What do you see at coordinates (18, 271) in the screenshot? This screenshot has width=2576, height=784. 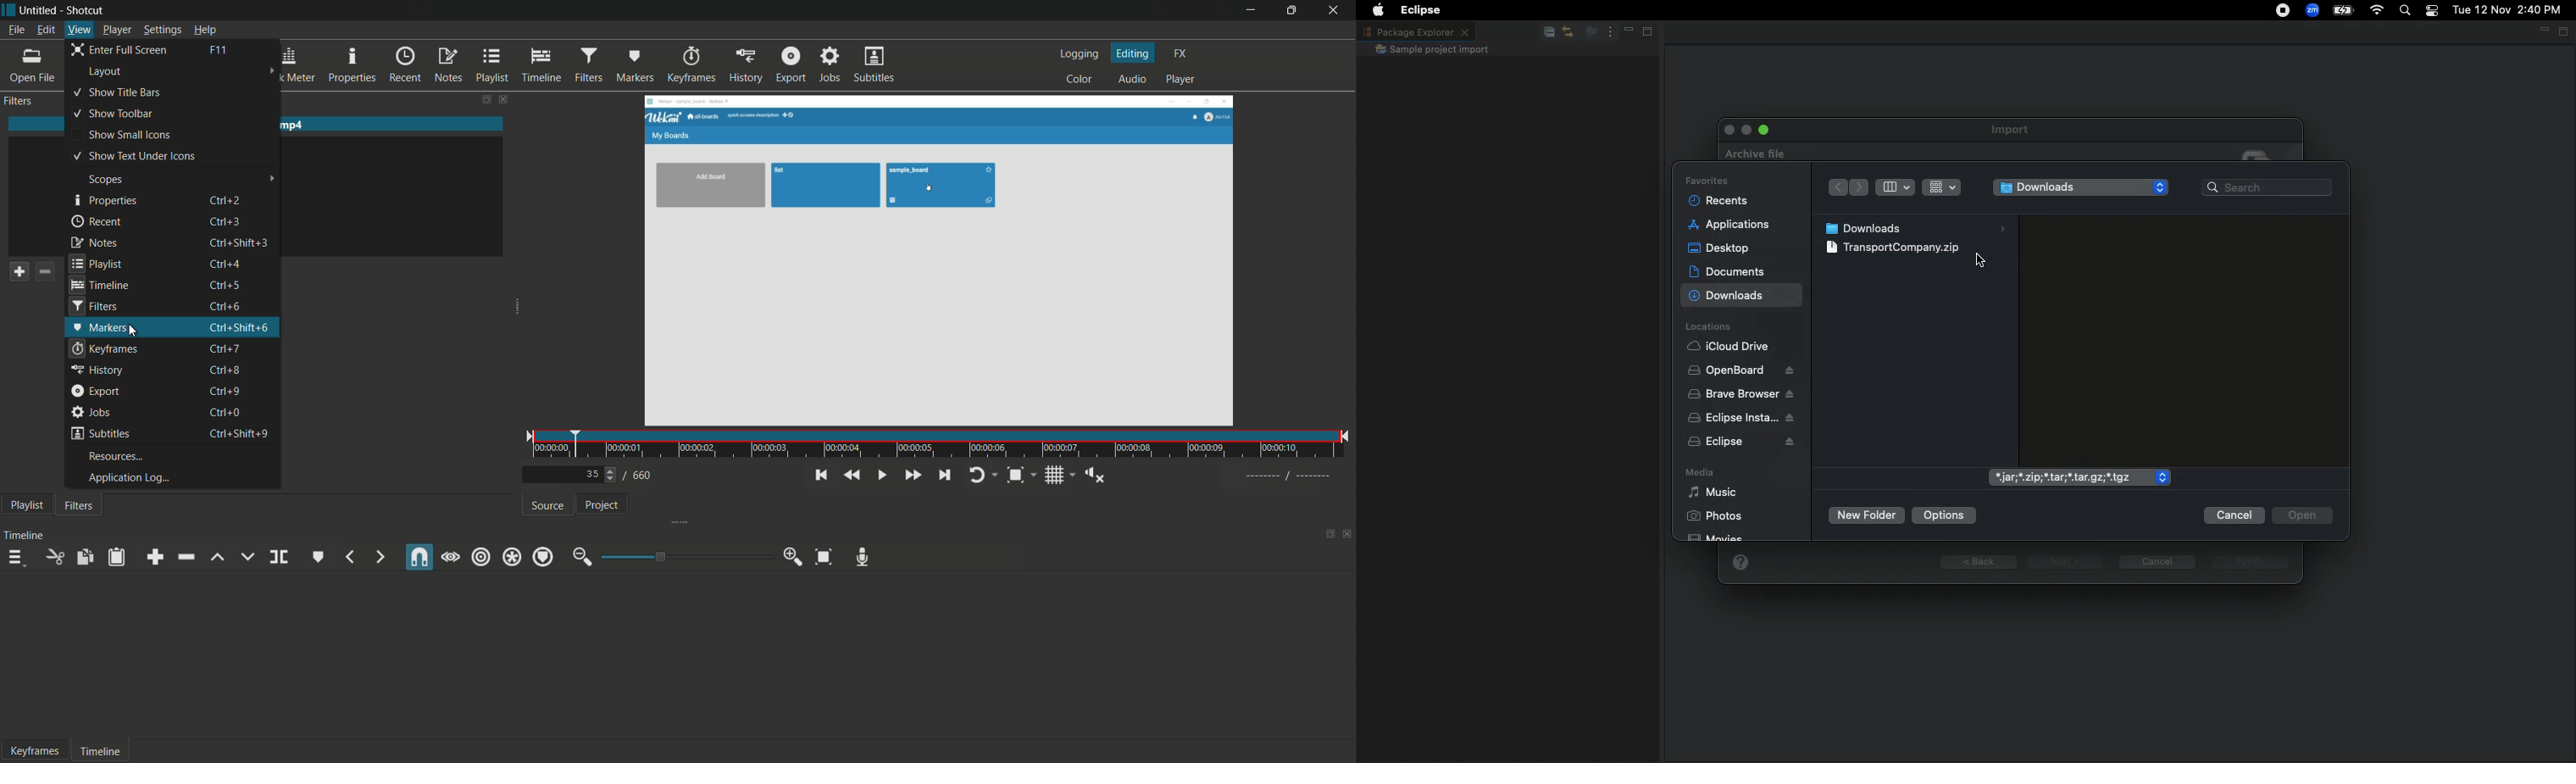 I see `add a filter` at bounding box center [18, 271].